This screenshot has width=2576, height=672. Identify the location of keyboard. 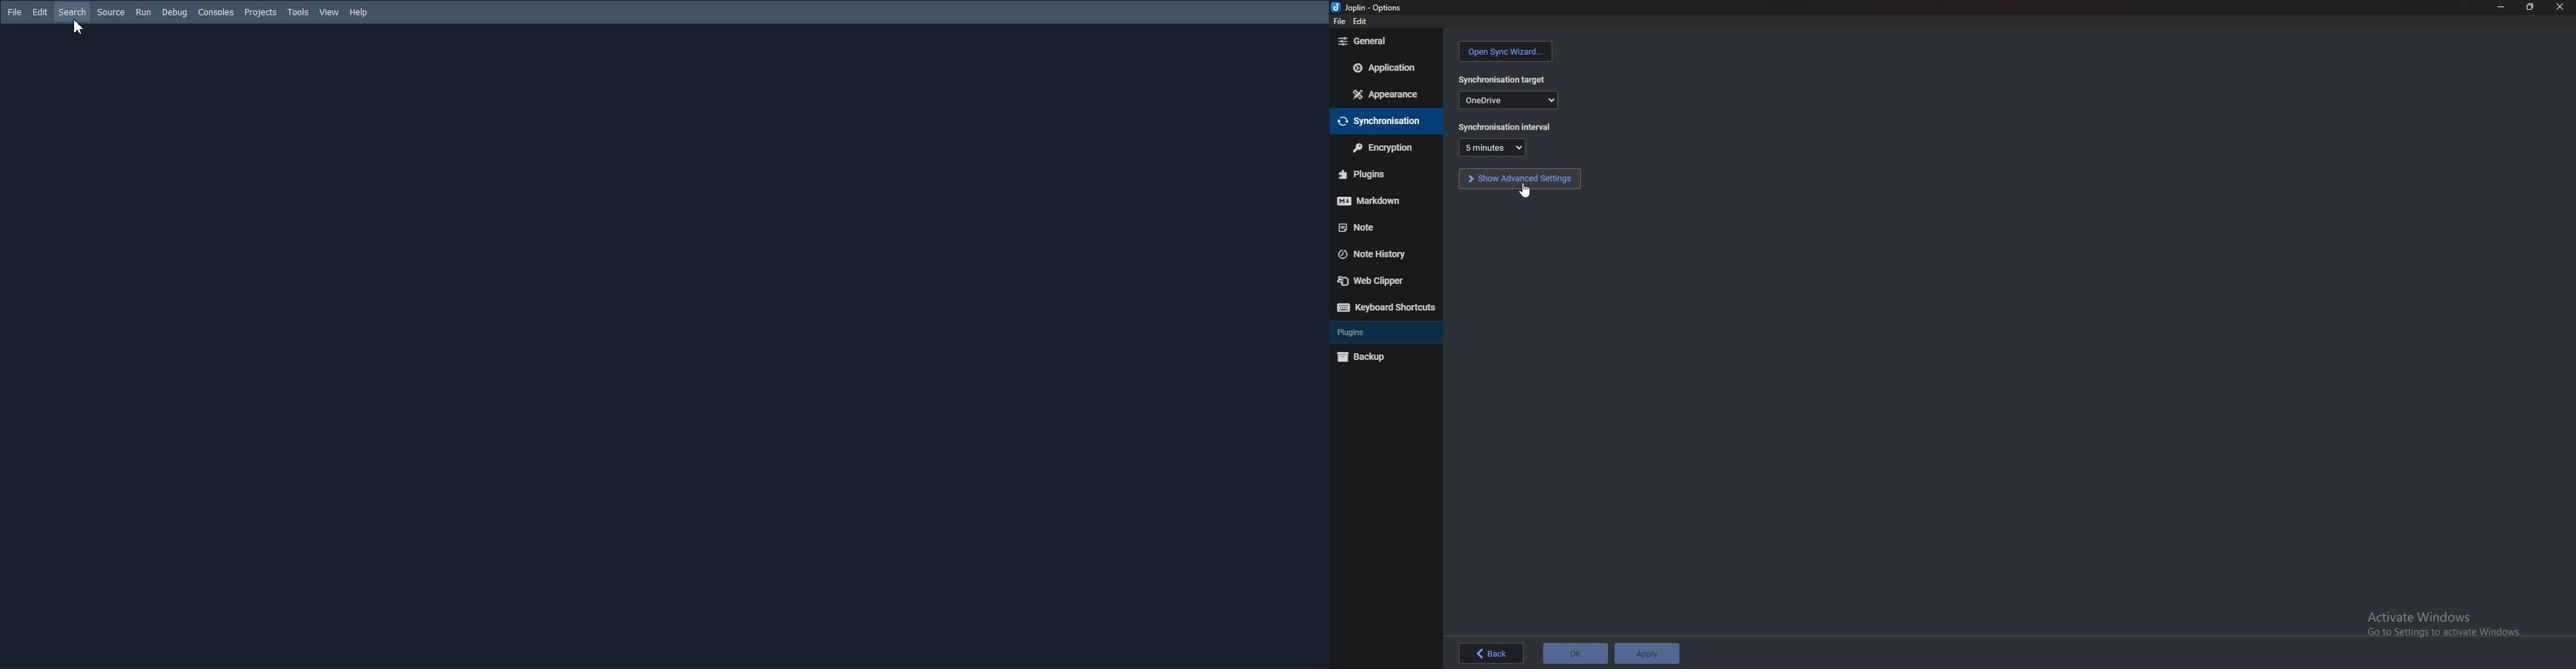
(1385, 306).